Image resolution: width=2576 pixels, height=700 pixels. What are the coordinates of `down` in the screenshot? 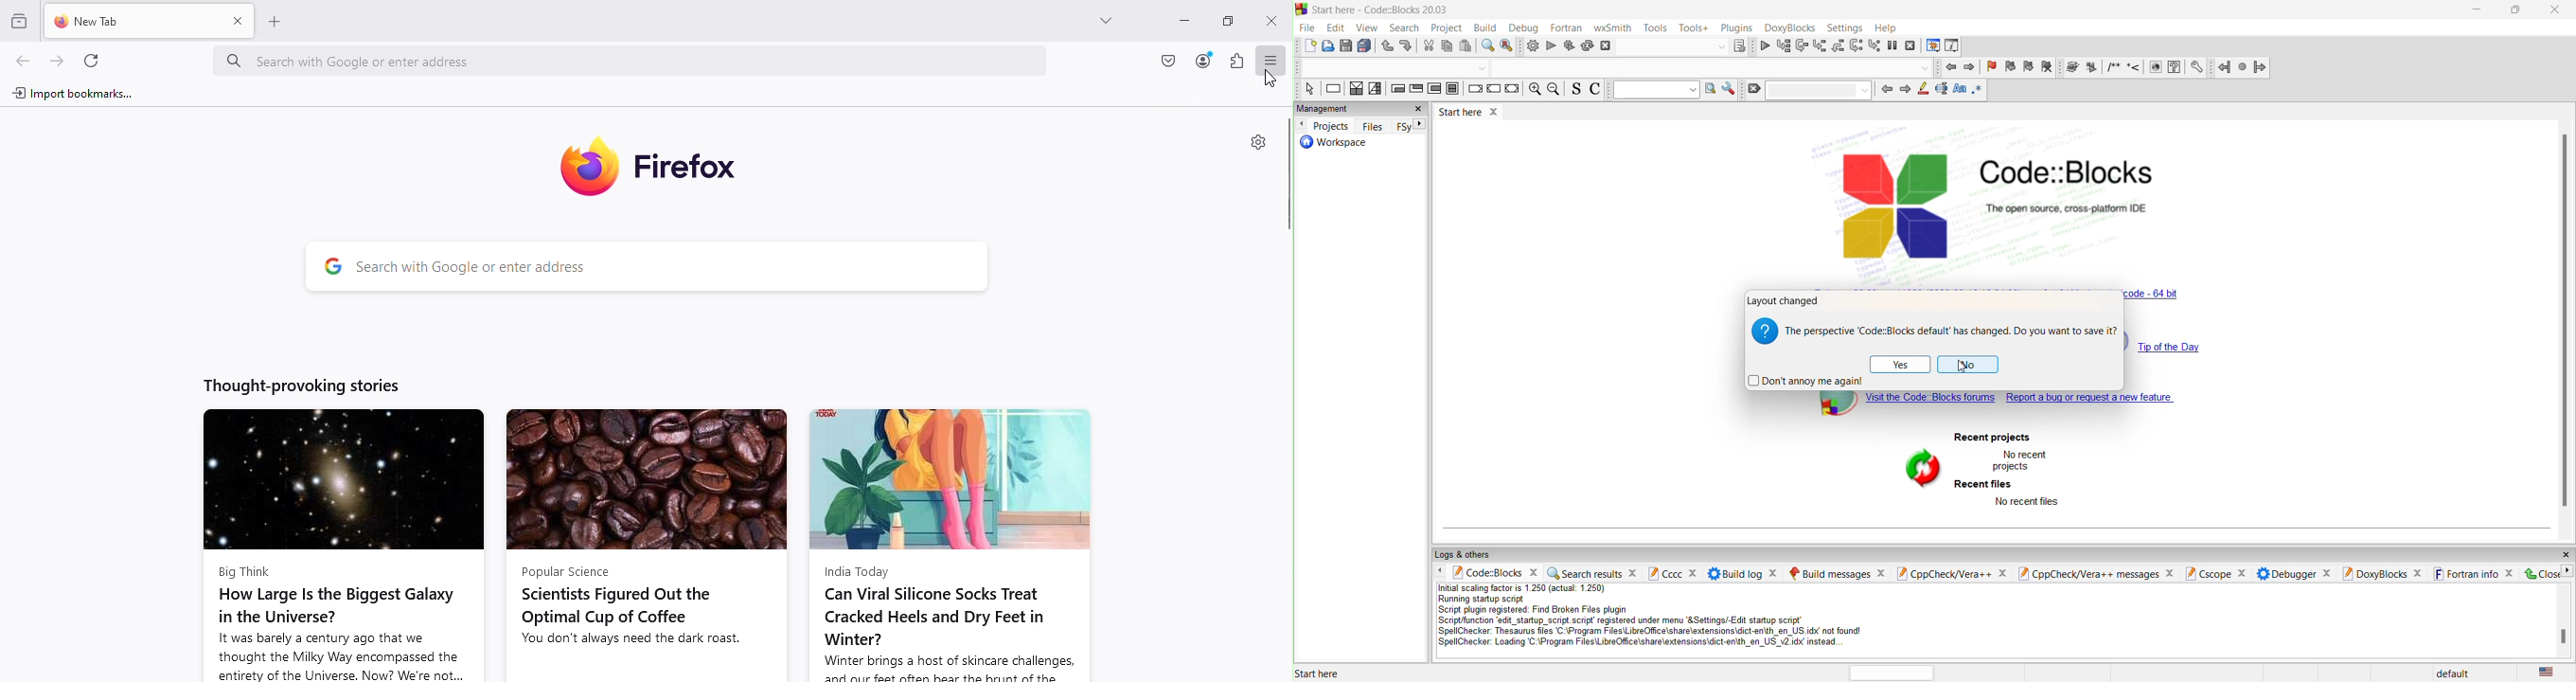 It's located at (1481, 69).